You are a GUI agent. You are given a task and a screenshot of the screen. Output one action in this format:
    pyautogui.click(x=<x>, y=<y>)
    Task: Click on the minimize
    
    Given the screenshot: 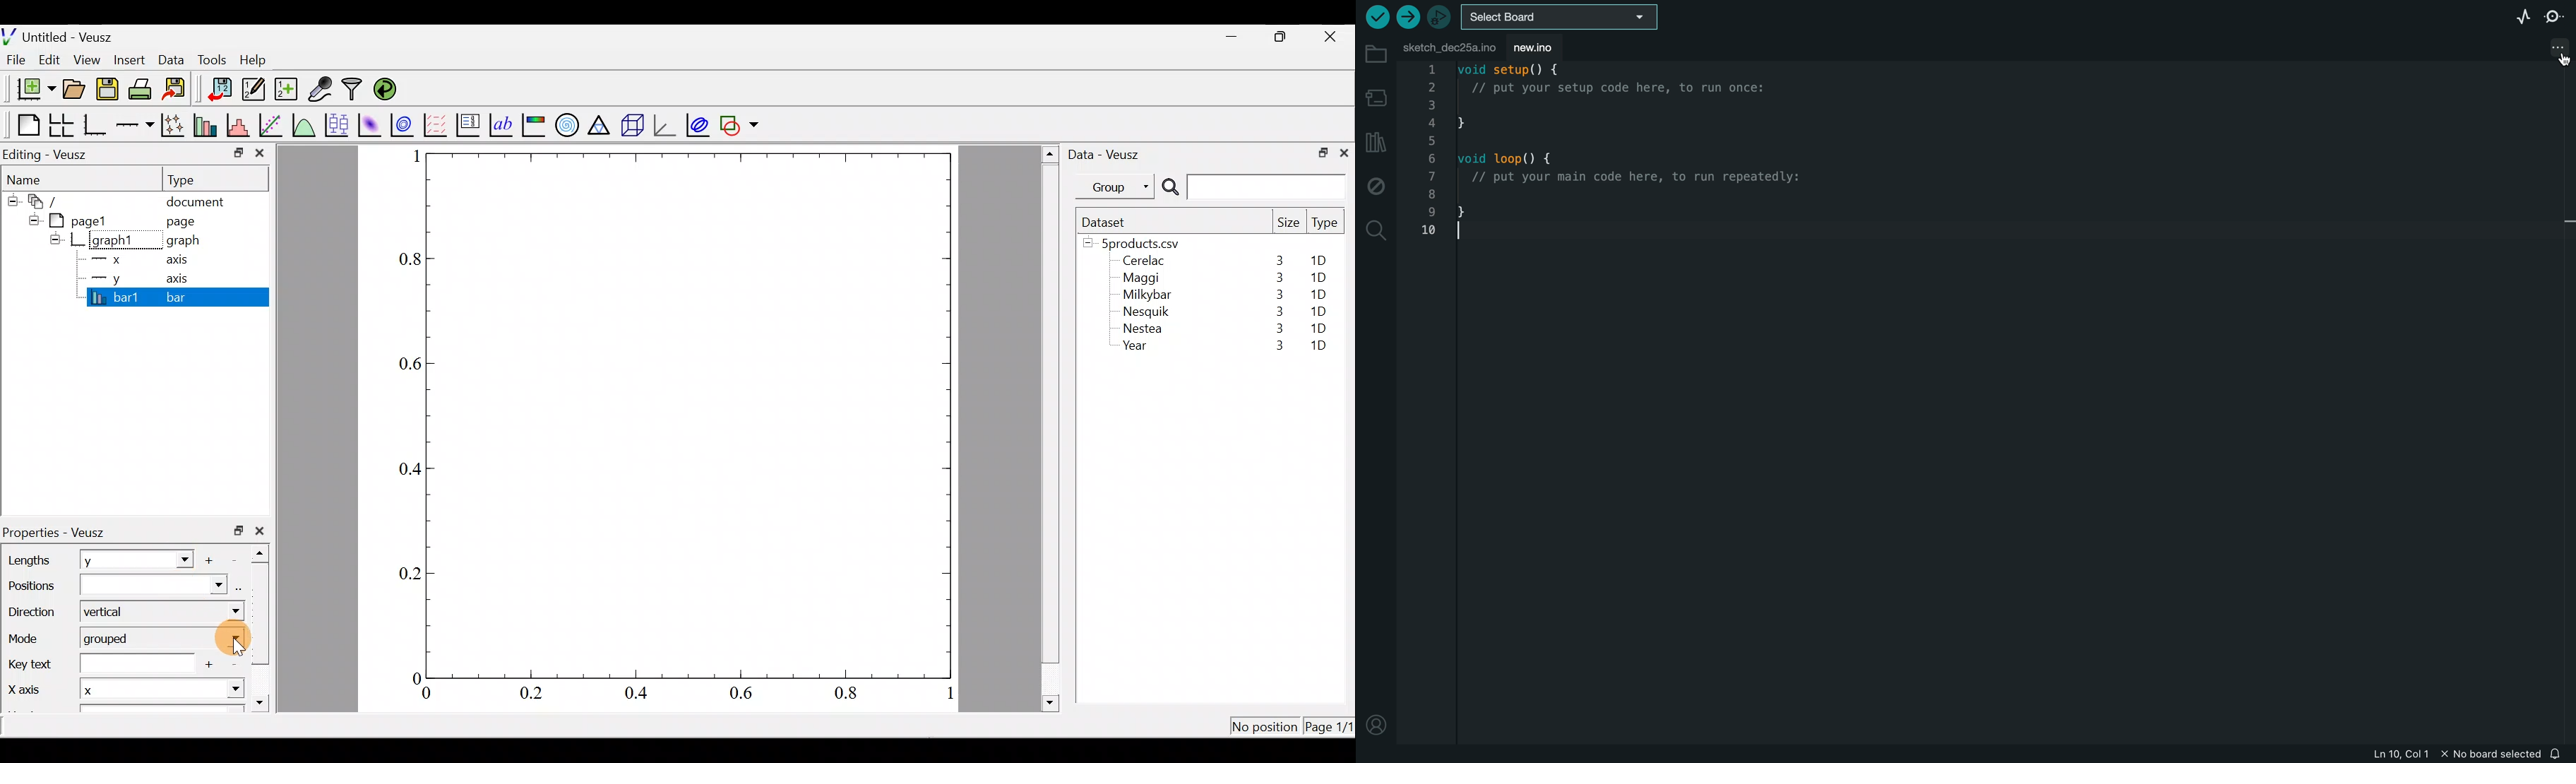 What is the action you would take?
    pyautogui.click(x=1239, y=35)
    